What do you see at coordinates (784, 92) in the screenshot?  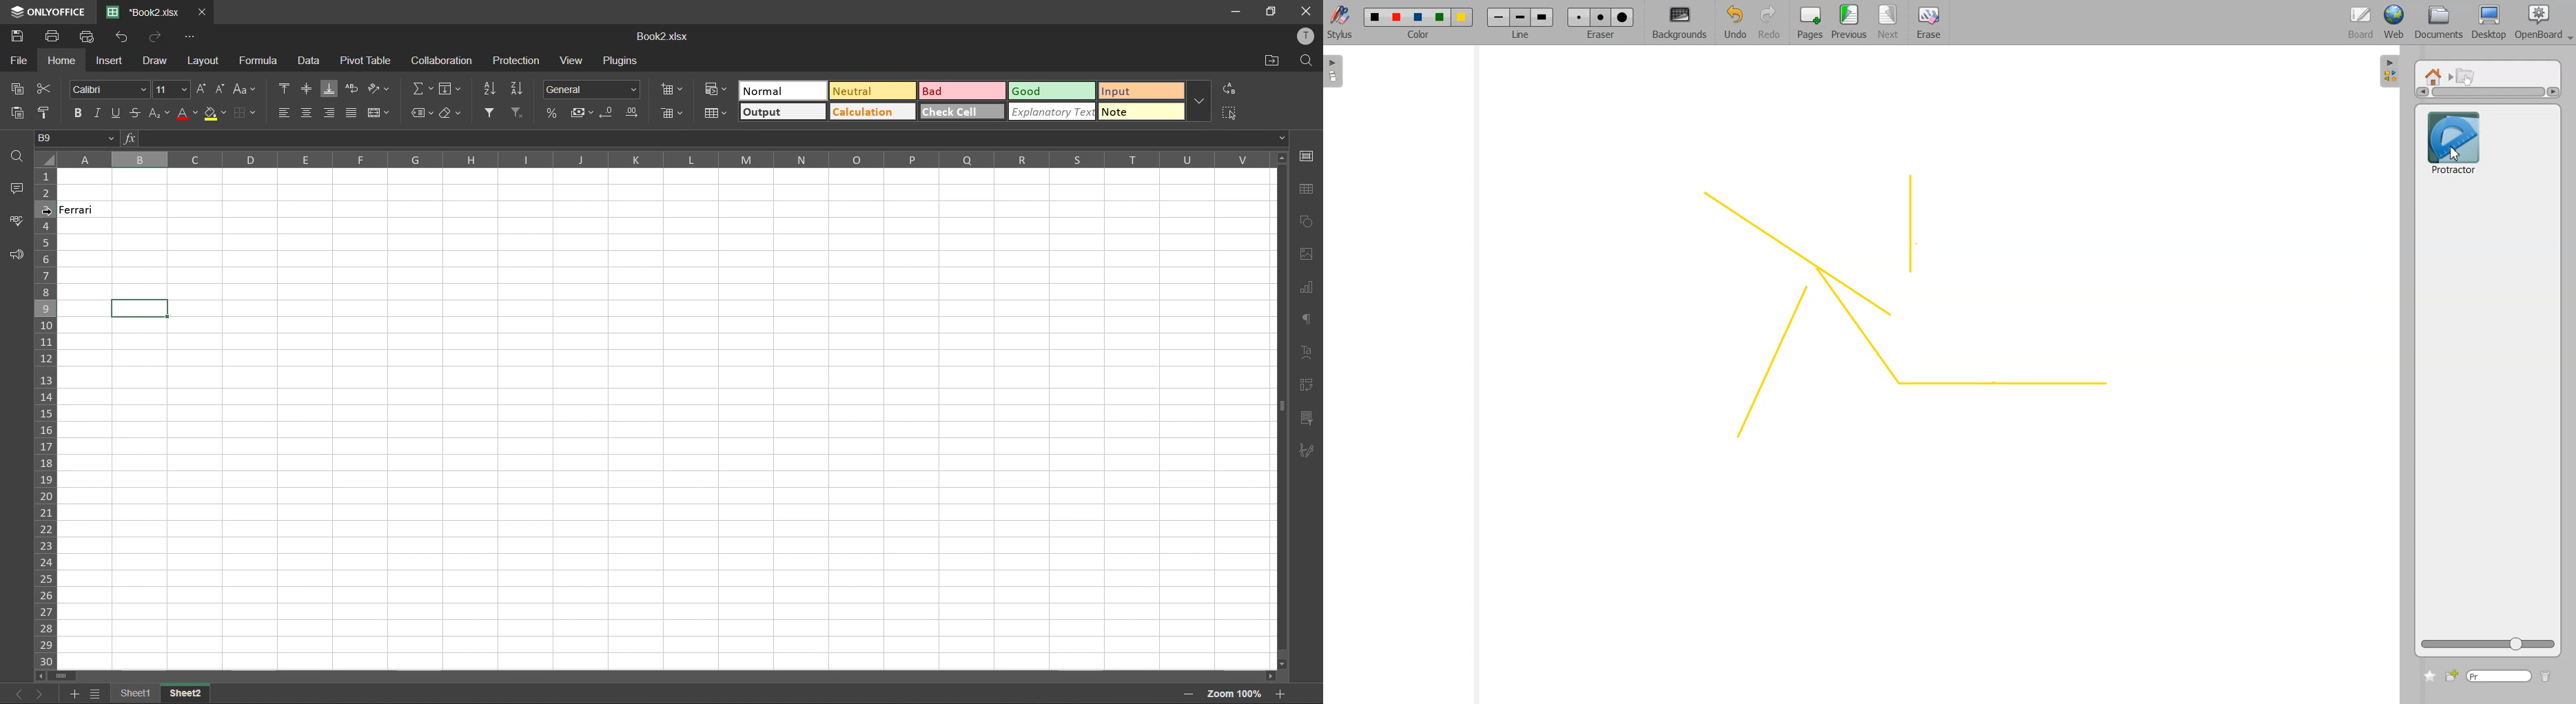 I see `normal` at bounding box center [784, 92].